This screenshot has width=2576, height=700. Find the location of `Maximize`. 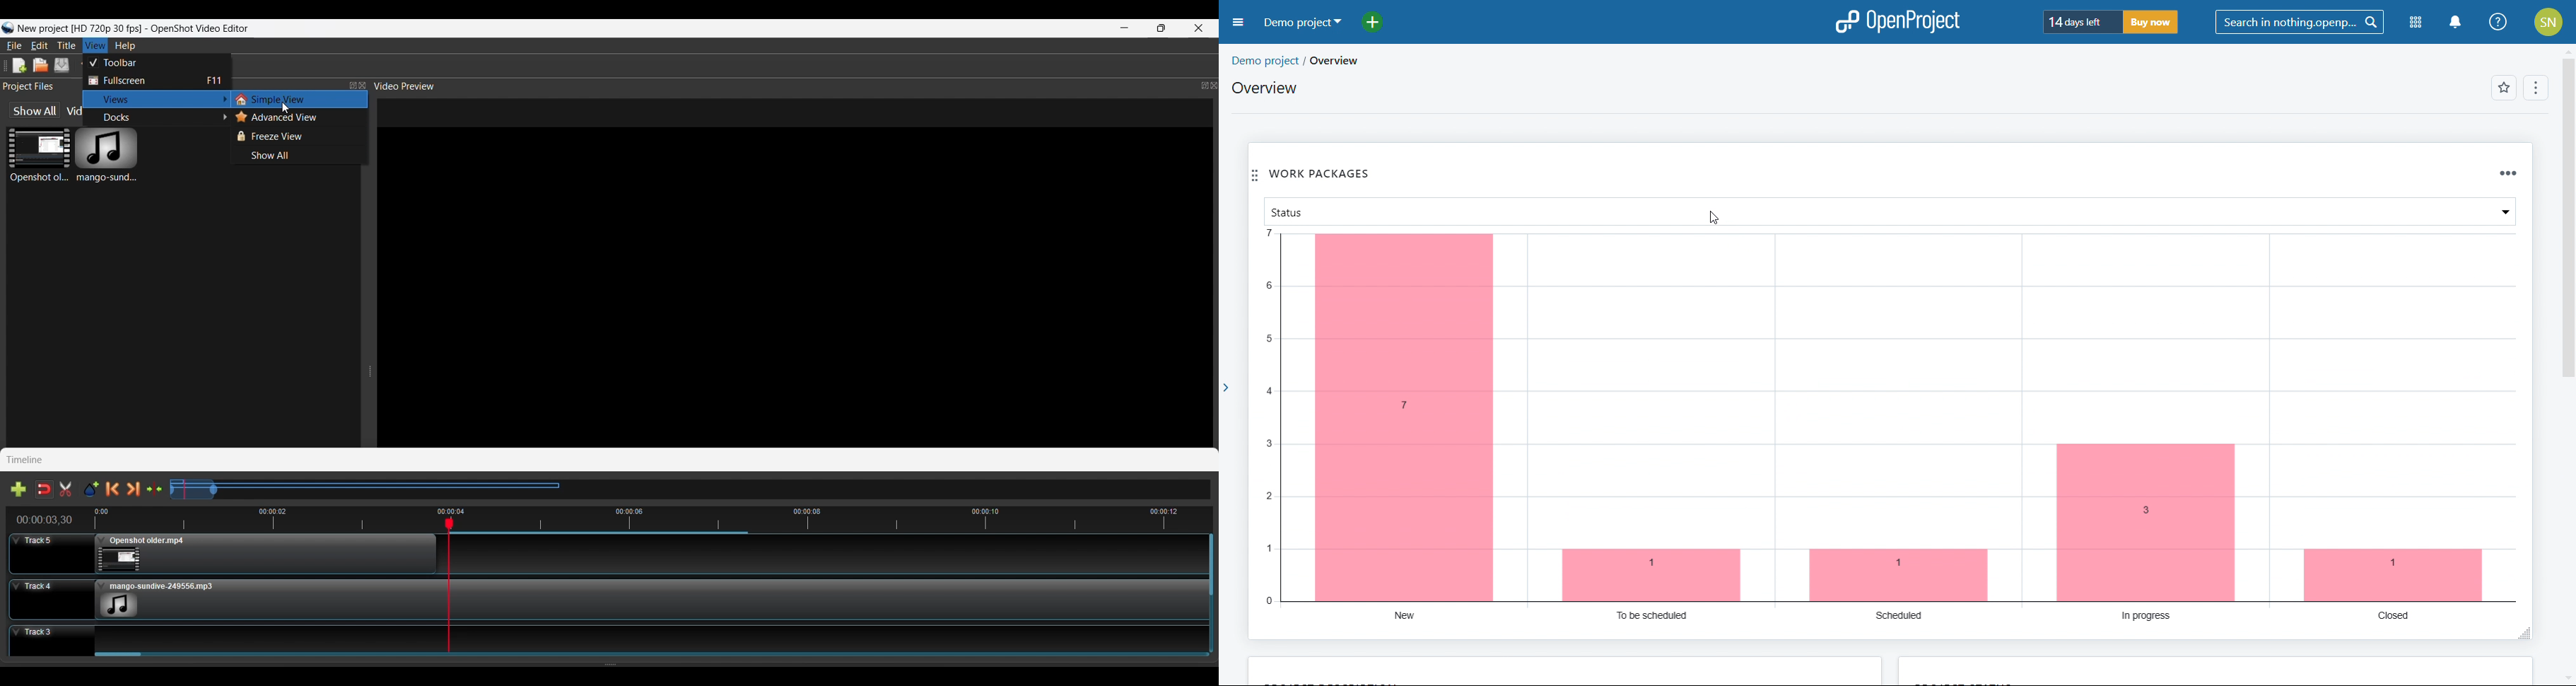

Maximize is located at coordinates (1163, 28).